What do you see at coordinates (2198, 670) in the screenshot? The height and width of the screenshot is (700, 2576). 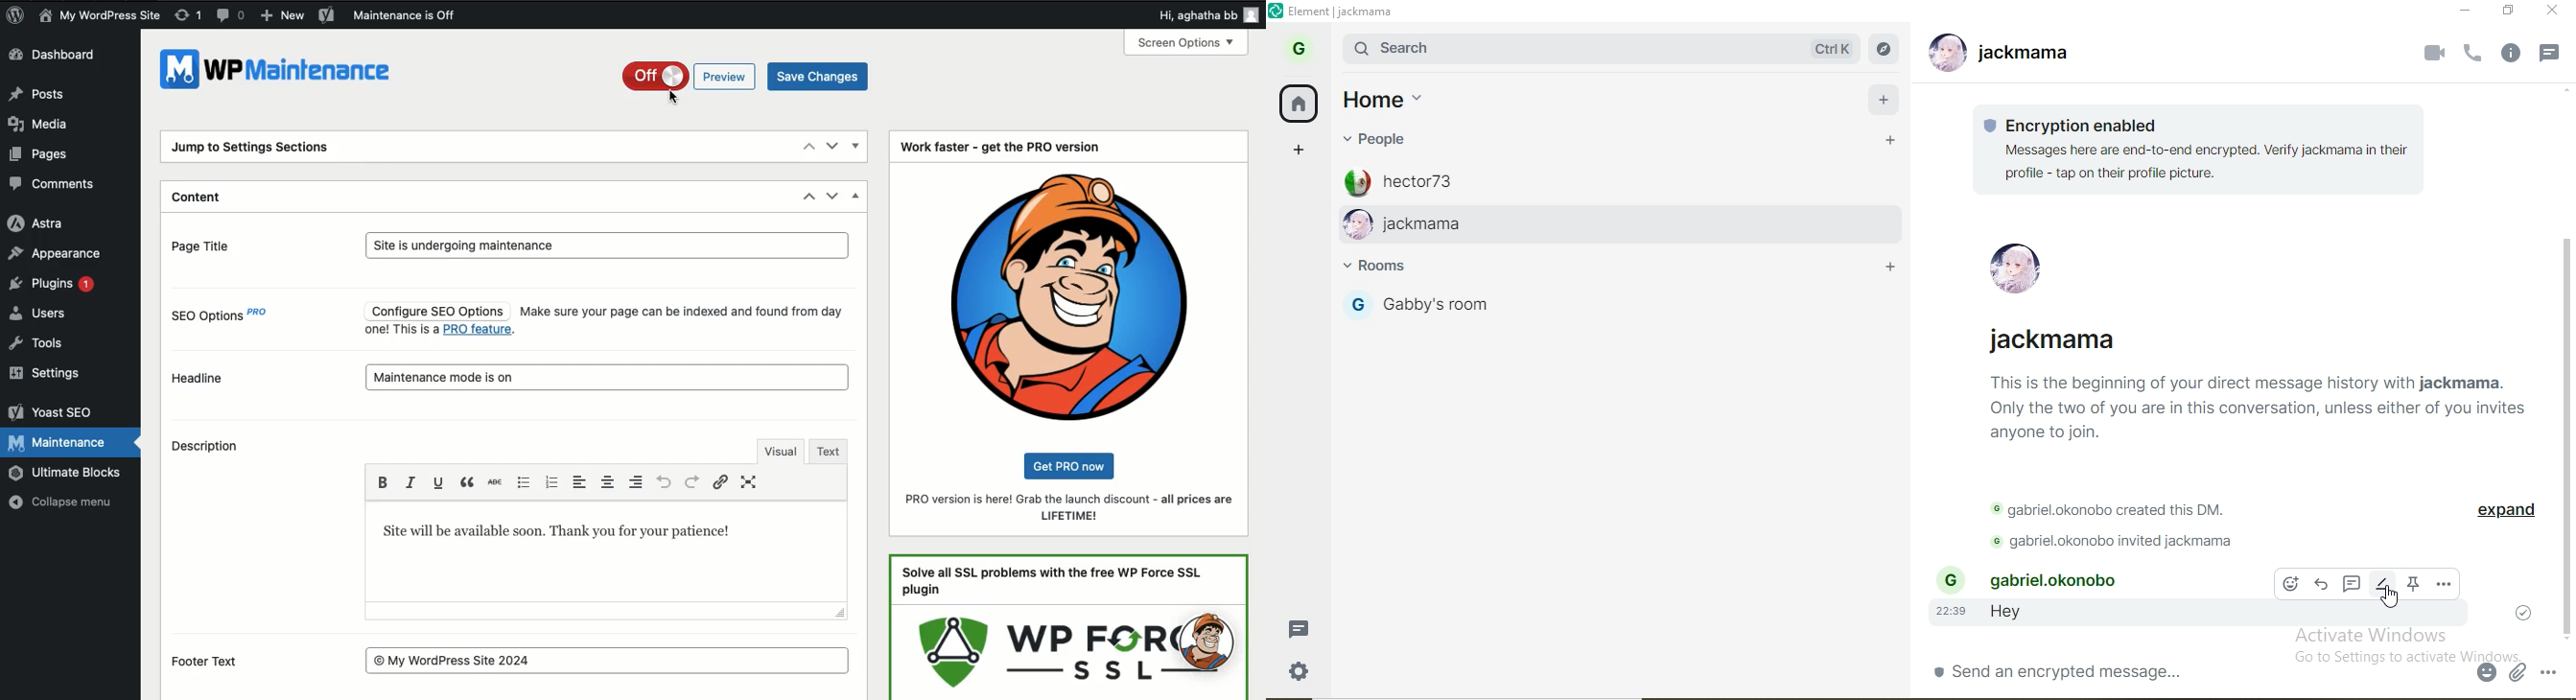 I see `chatbox` at bounding box center [2198, 670].